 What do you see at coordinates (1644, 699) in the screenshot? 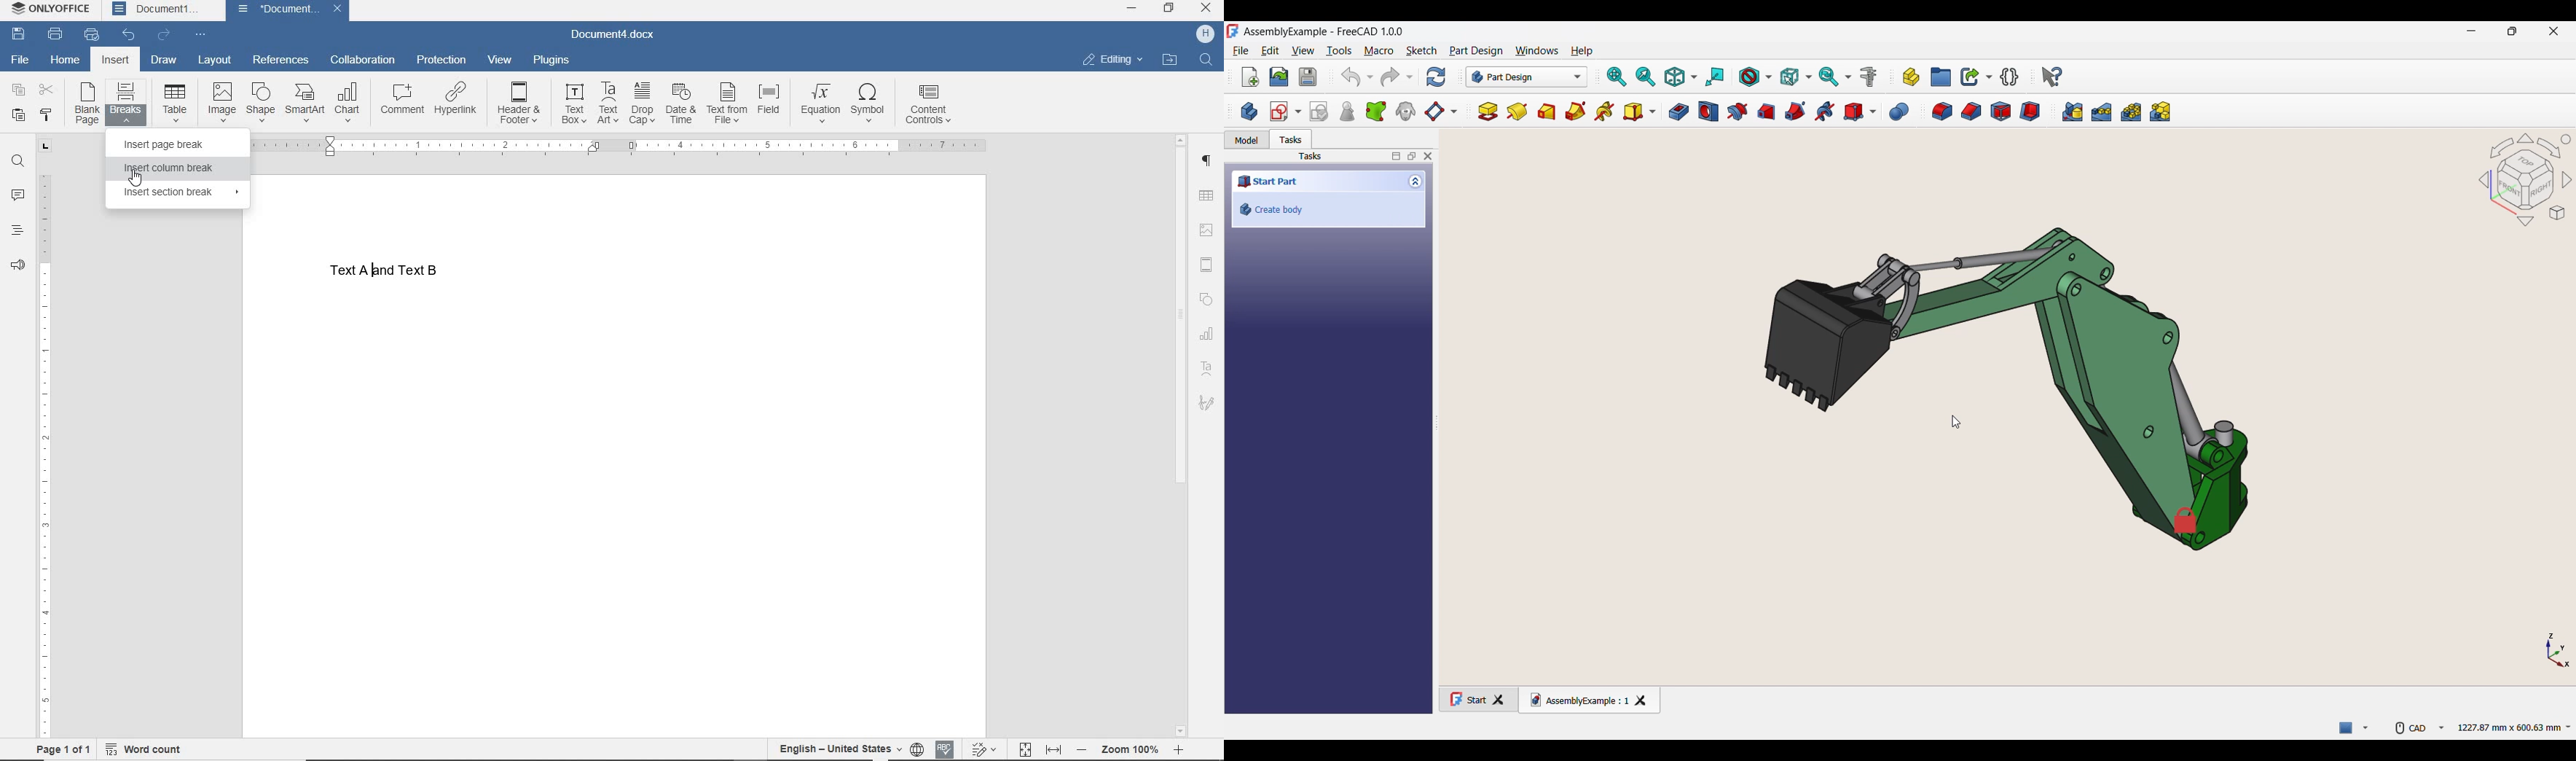
I see `Close tab` at bounding box center [1644, 699].